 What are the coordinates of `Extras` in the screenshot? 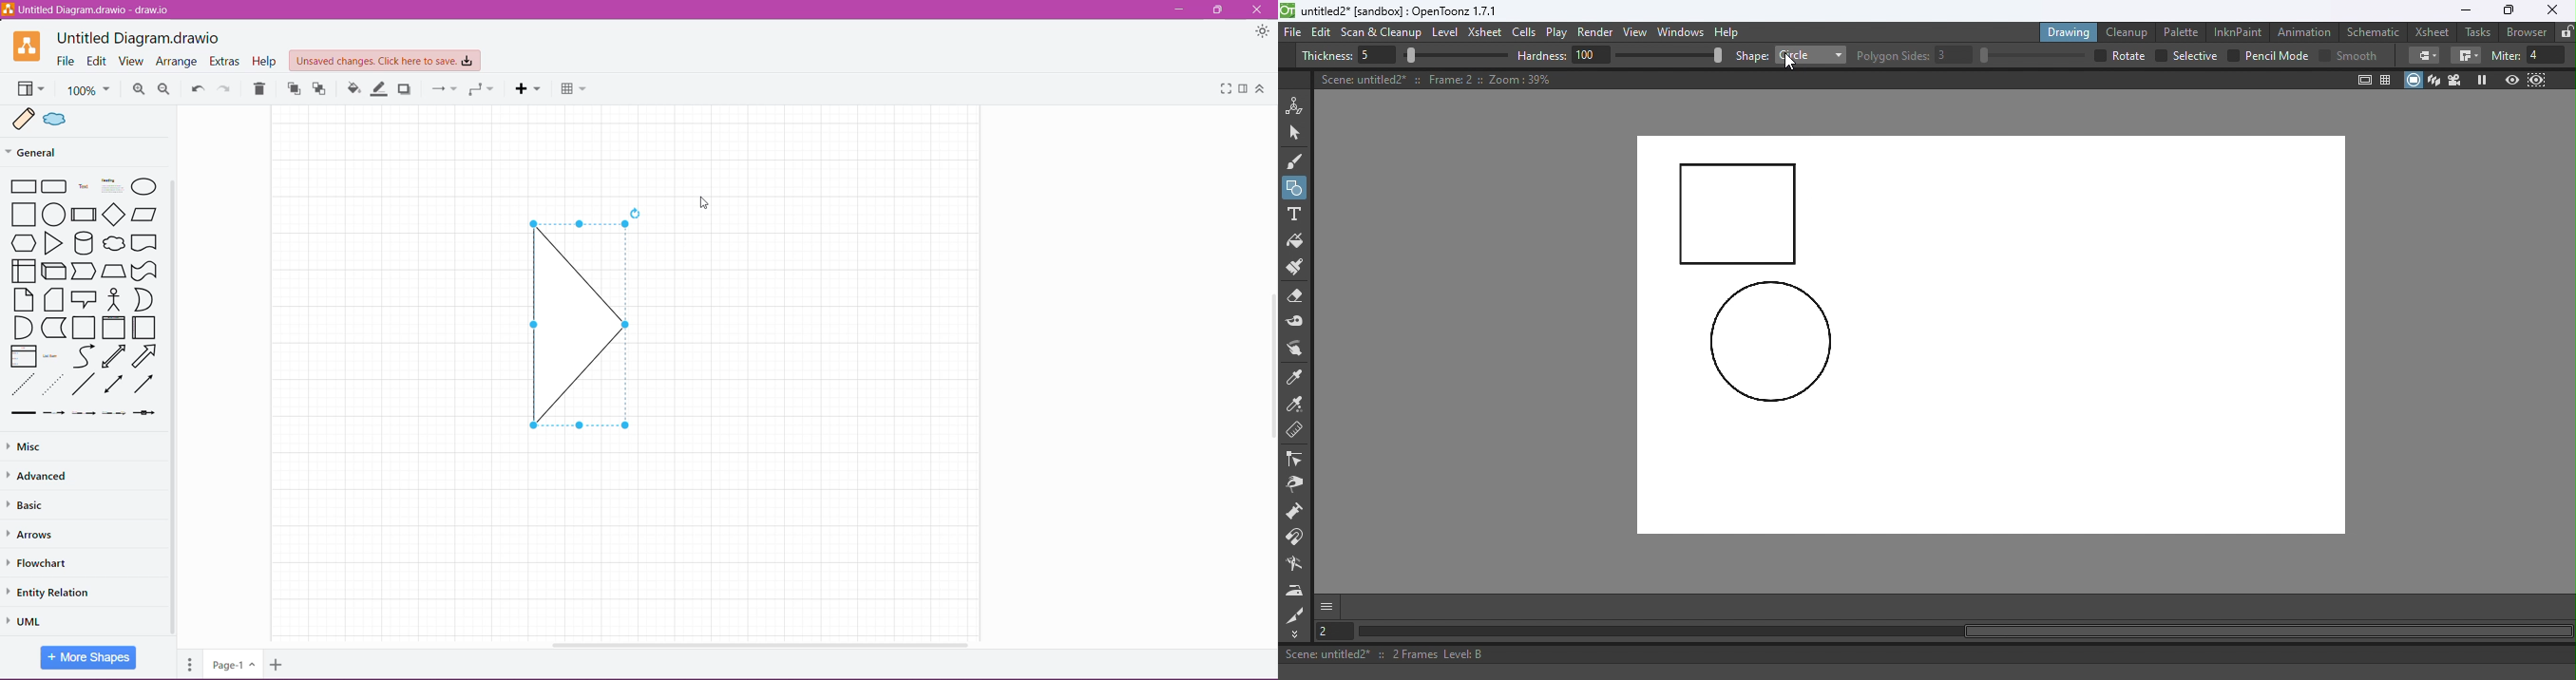 It's located at (224, 62).